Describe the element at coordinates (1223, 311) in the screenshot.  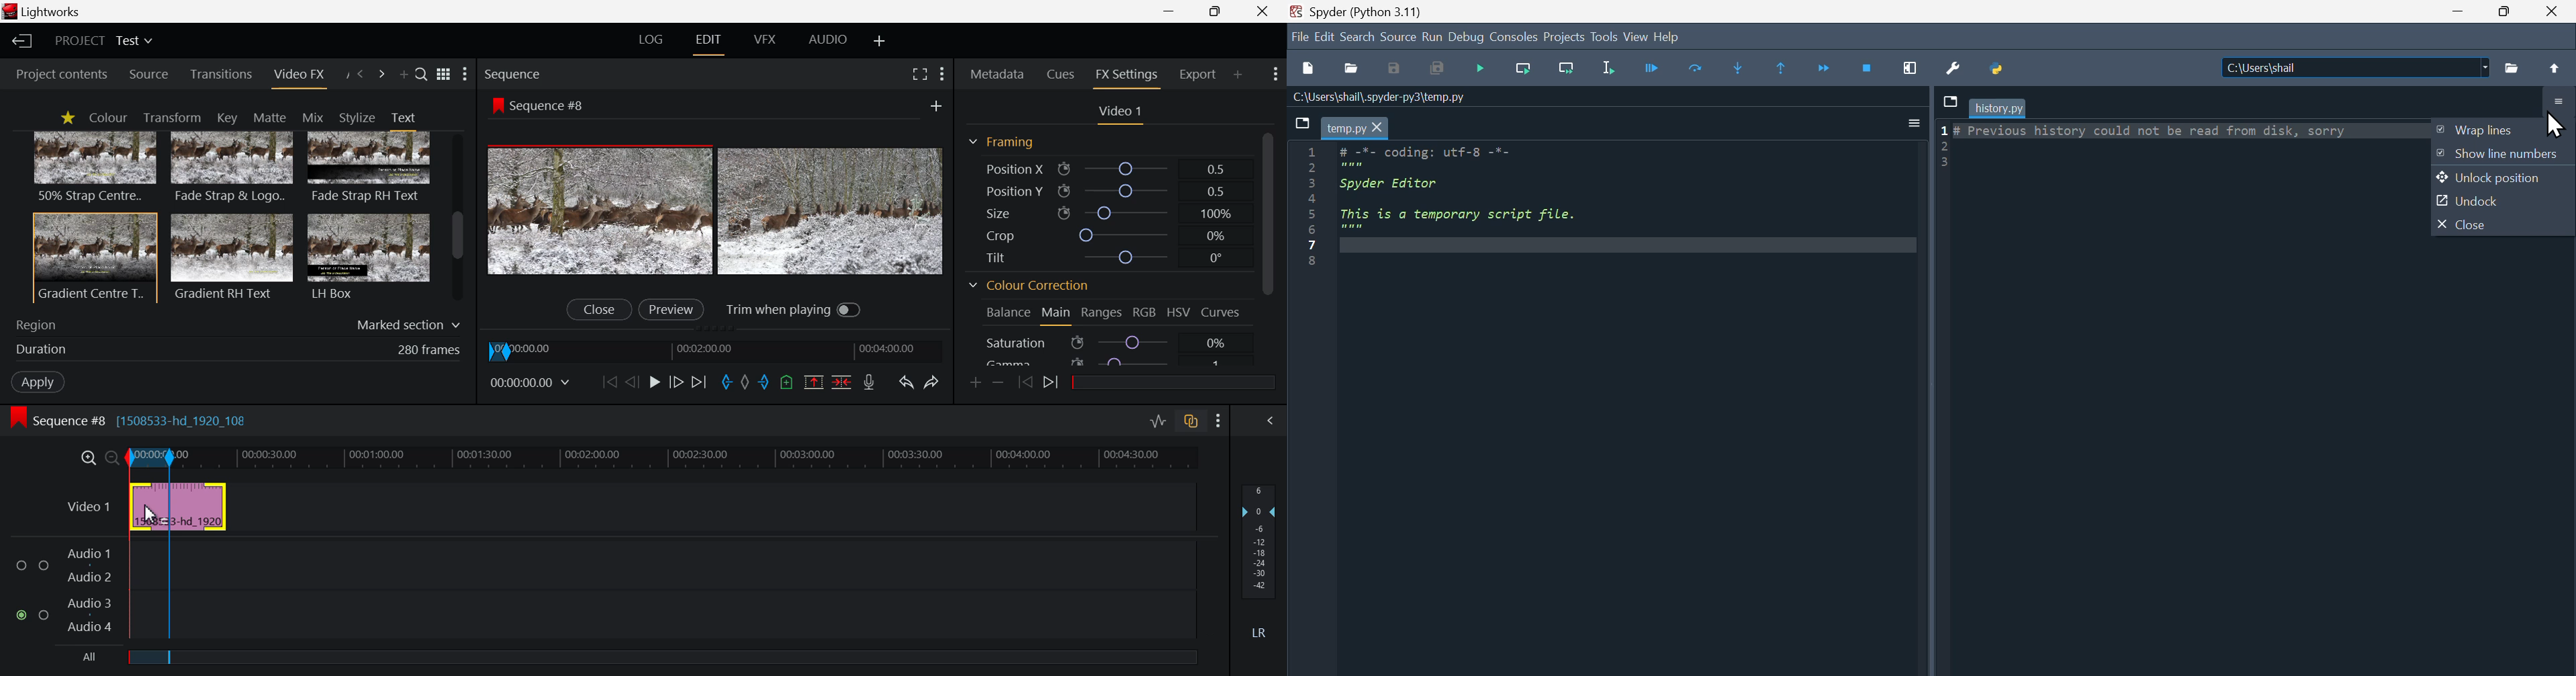
I see `Curves` at that location.